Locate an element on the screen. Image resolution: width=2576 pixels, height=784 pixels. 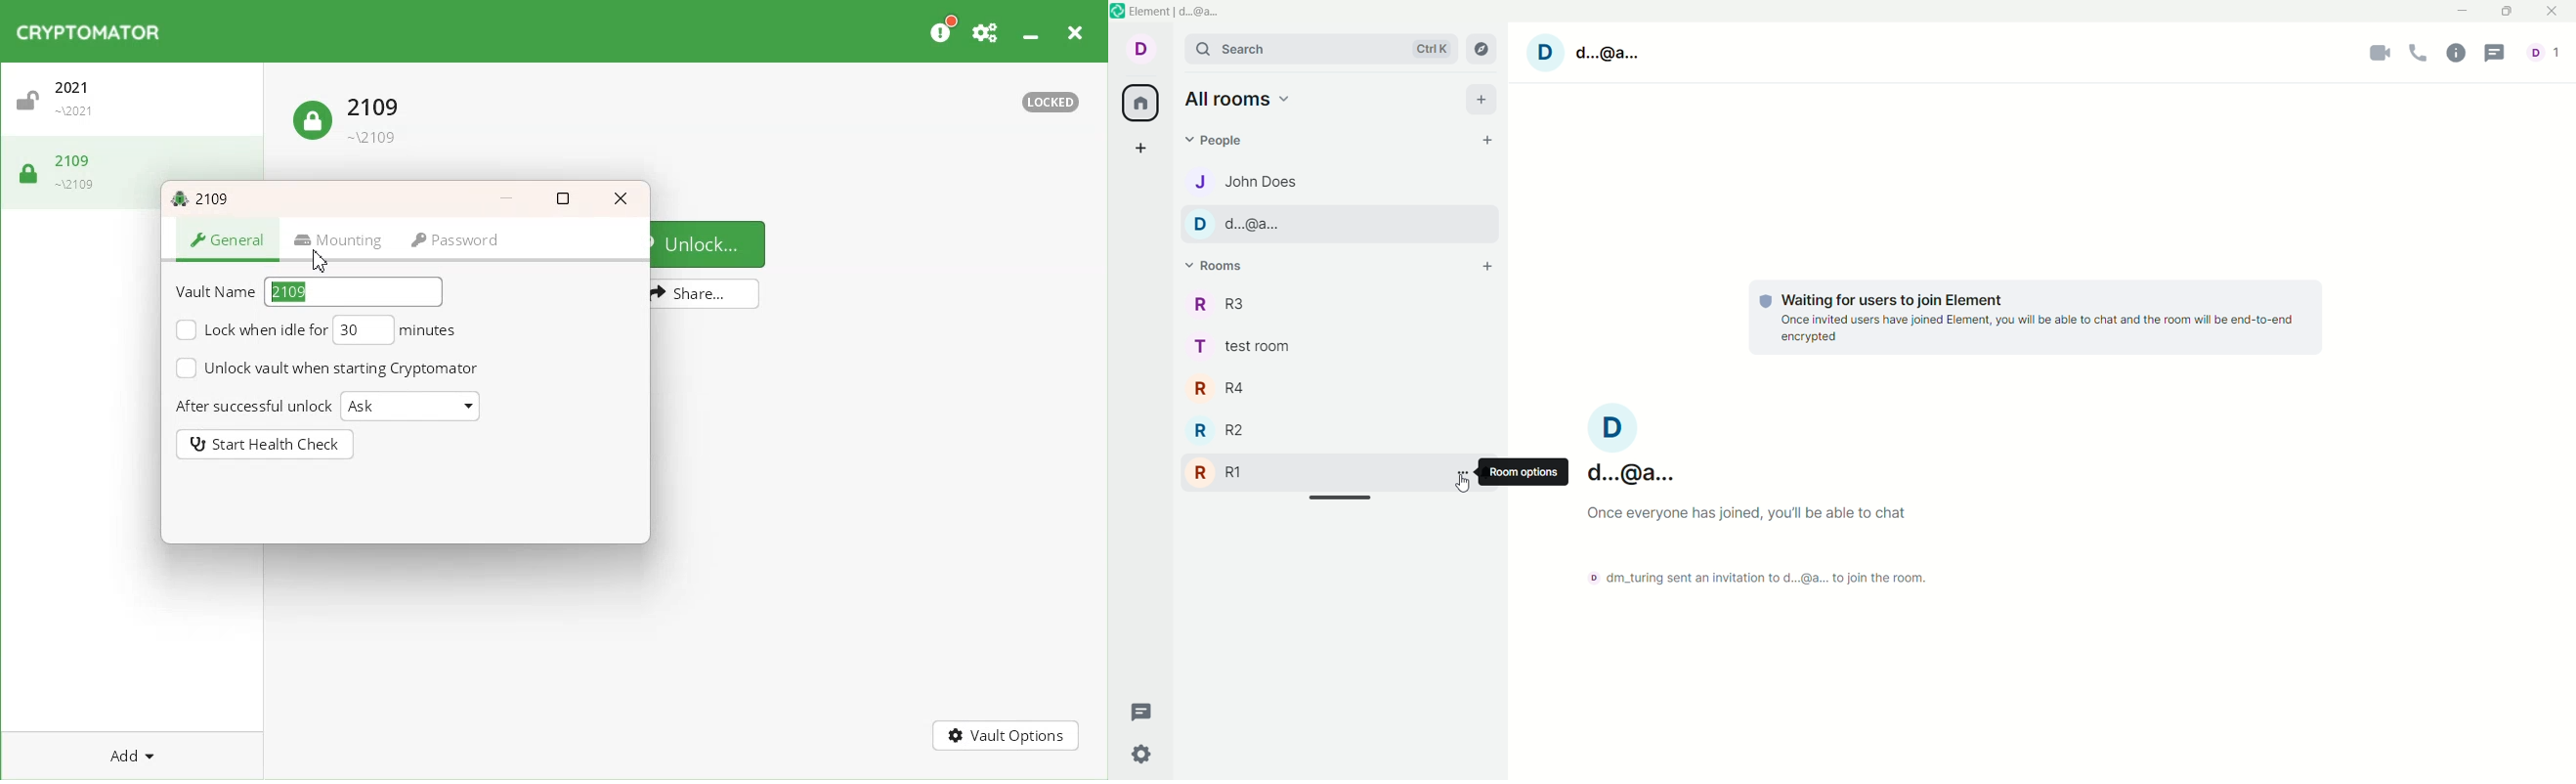
© dm_turing sent an invitation to d...@a... to join the room. is located at coordinates (1770, 583).